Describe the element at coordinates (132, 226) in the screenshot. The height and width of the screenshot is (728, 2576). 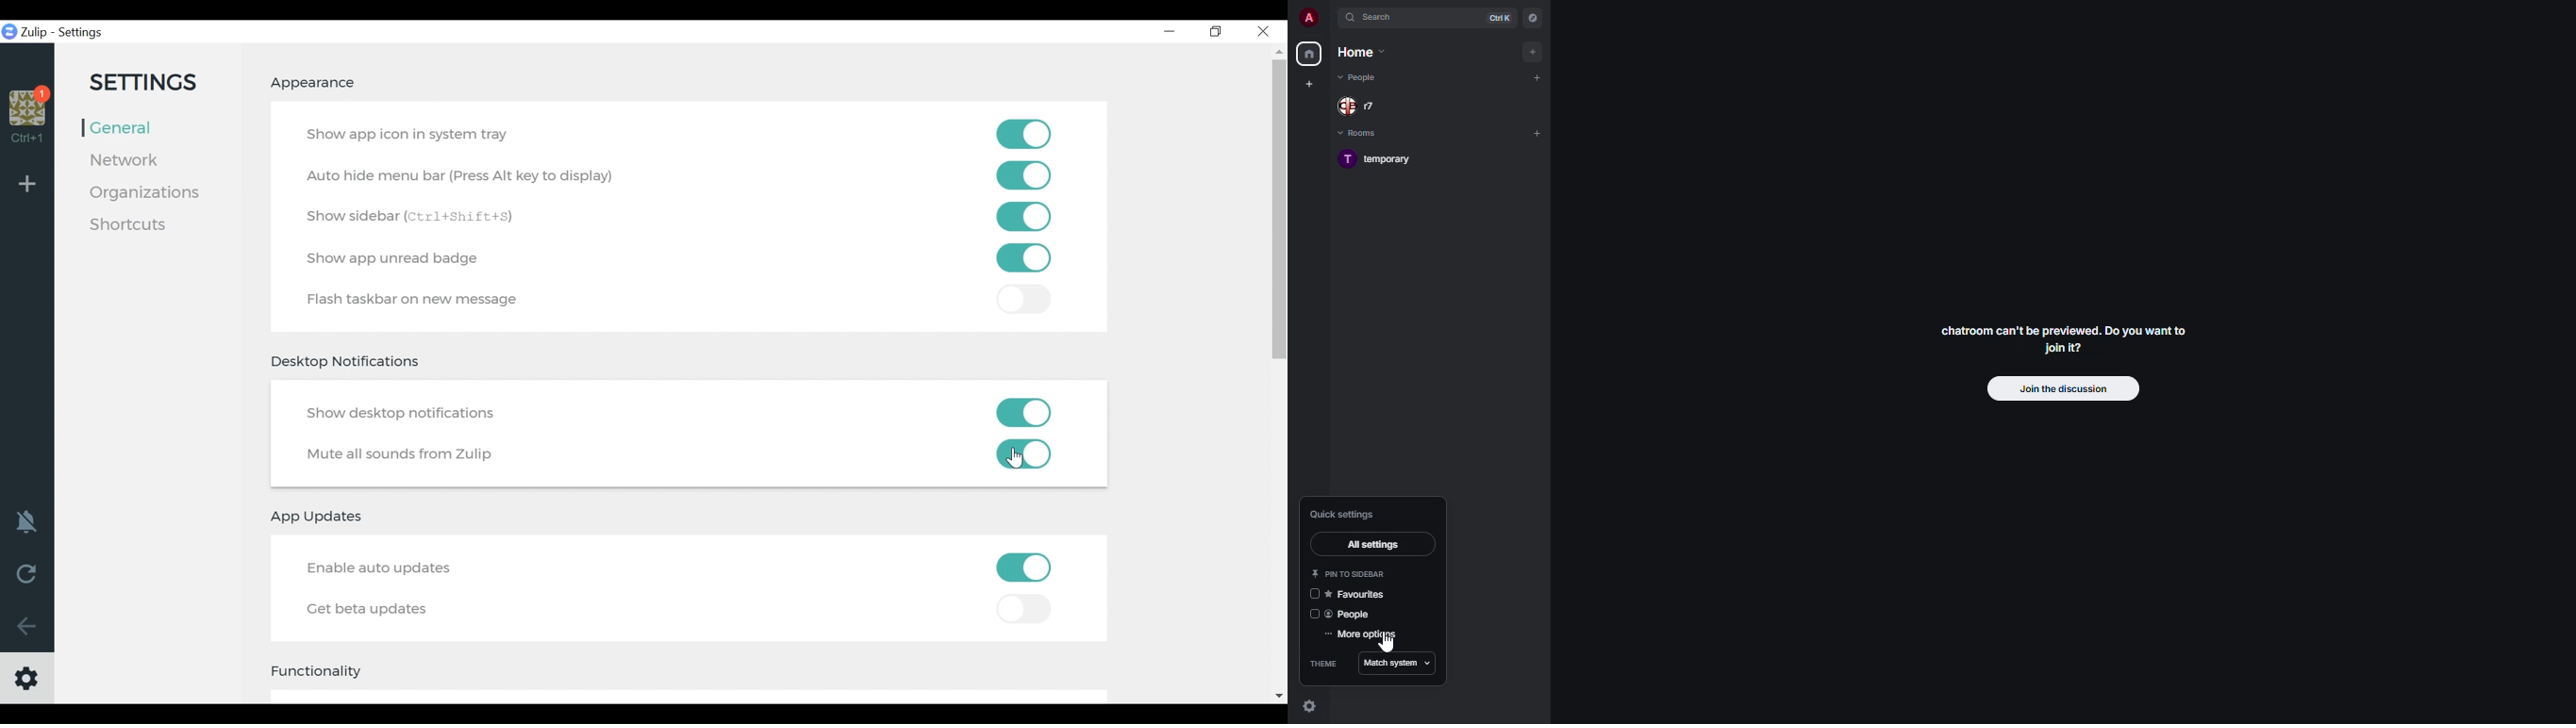
I see `Shortcuts` at that location.